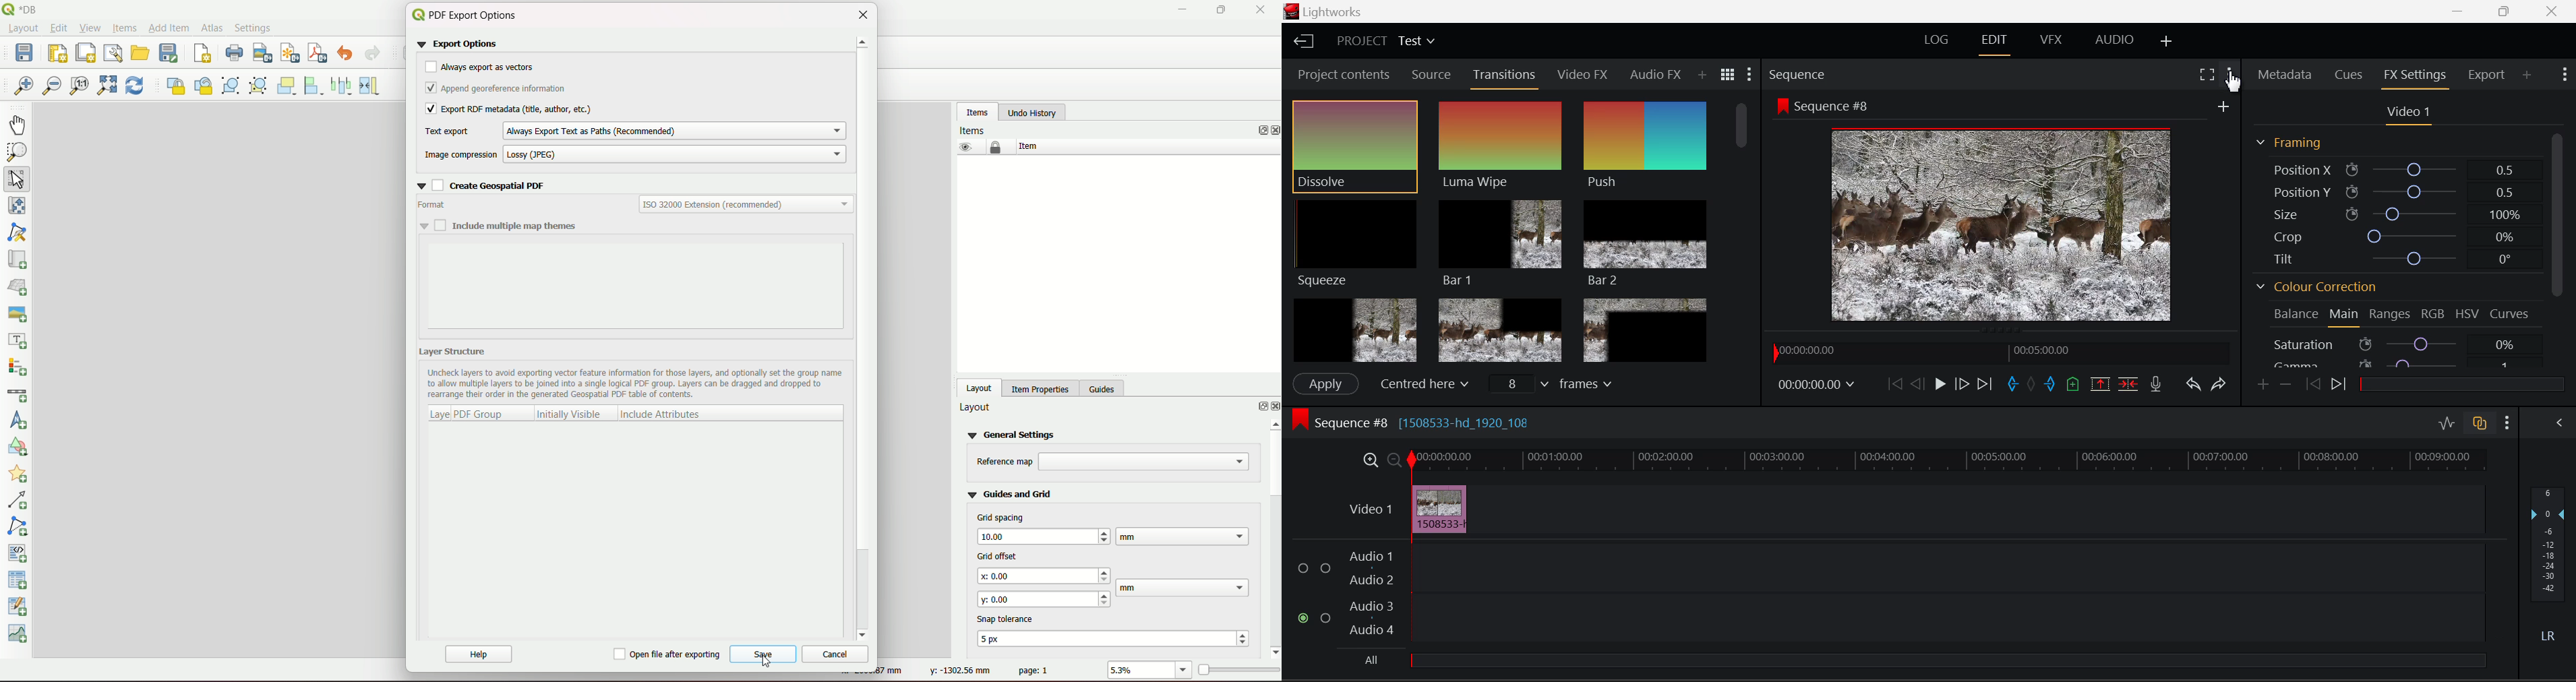 Image resolution: width=2576 pixels, height=700 pixels. What do you see at coordinates (635, 385) in the screenshot?
I see `Uncheck layers to avoid exporting vector feature information for those layers, and optionally set the group name
to allow multiple layers to be joined into a single logical PDF group. Layers can be dragged and dropped to.
rearrange their order in the generated Geospatial PDF table of contents.` at bounding box center [635, 385].